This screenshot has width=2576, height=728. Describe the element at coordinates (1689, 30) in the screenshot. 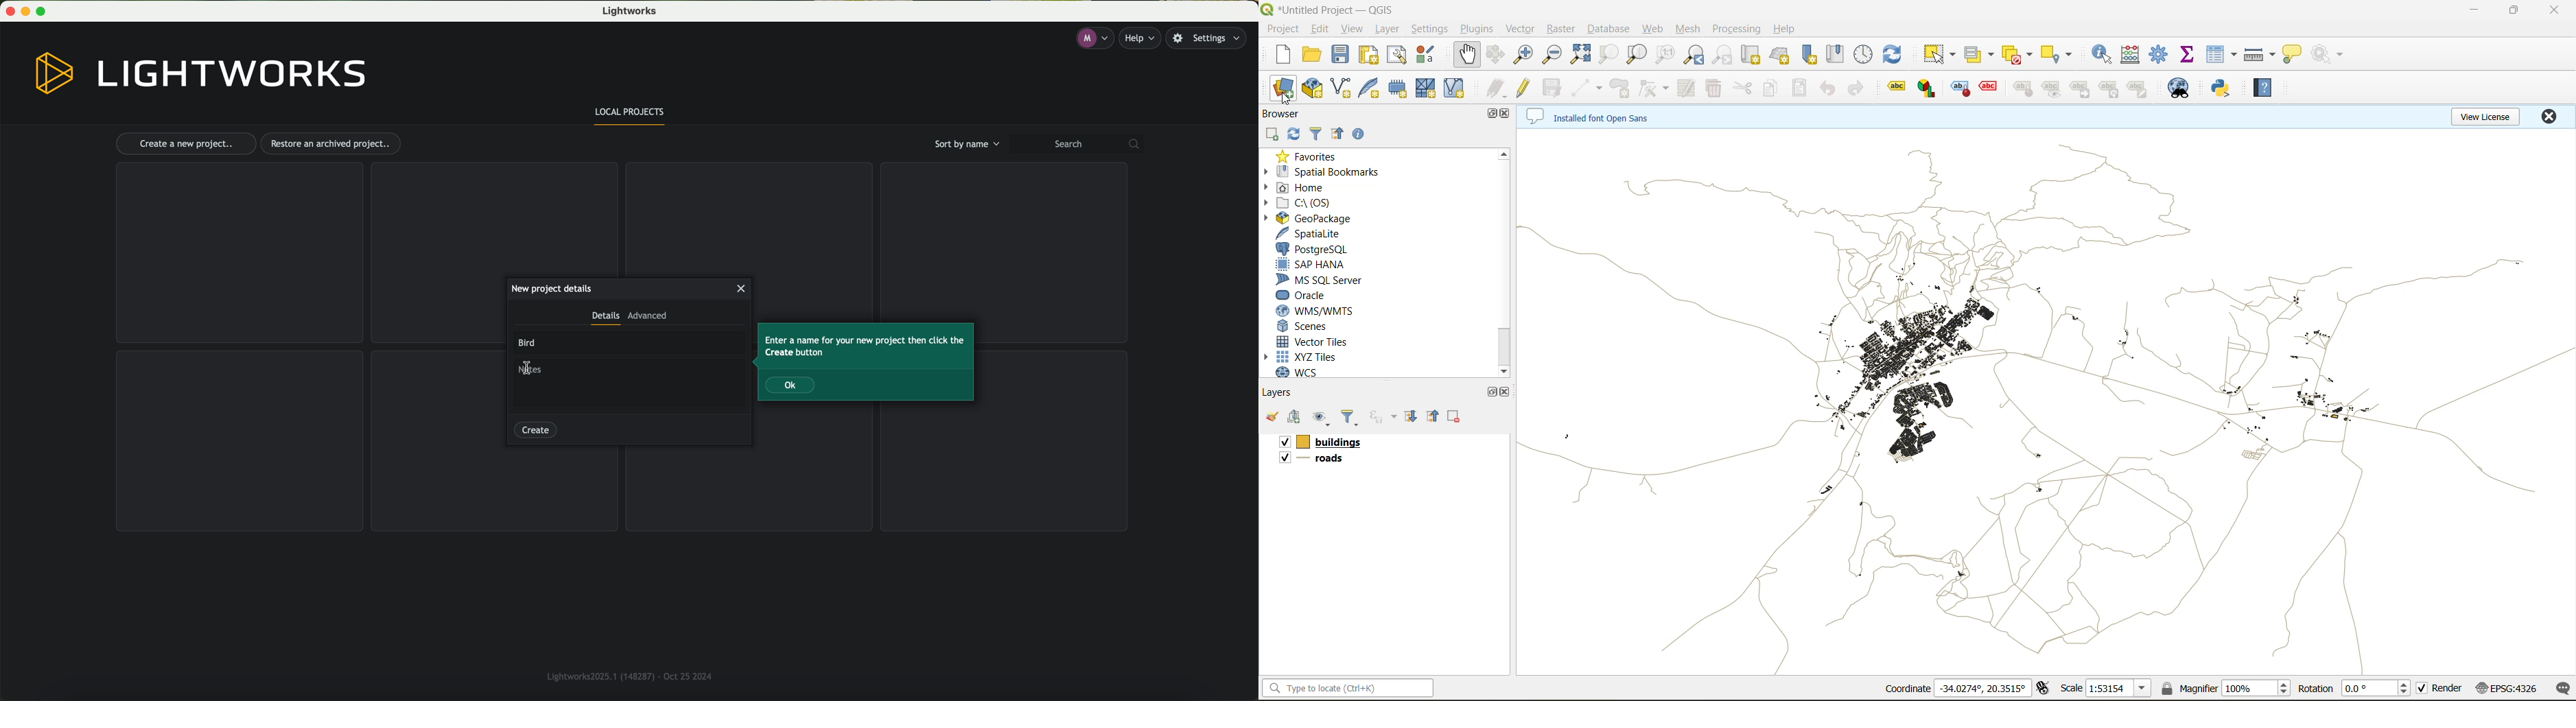

I see `mesh` at that location.